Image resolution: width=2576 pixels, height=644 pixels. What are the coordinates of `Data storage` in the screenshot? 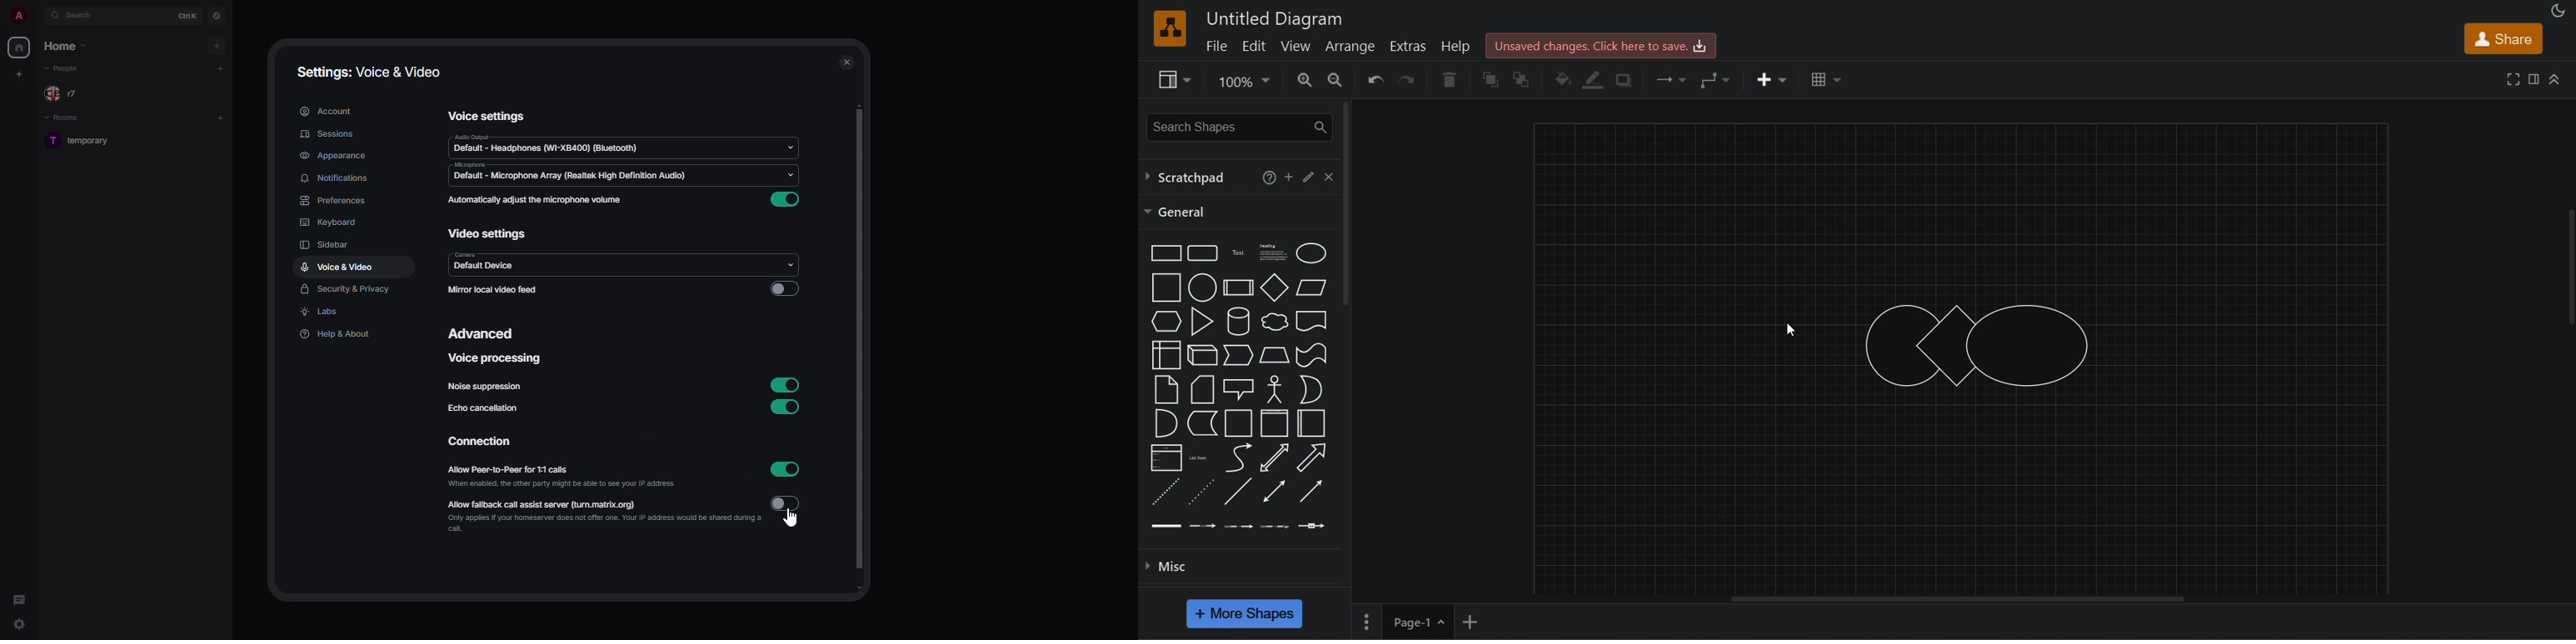 It's located at (1201, 423).